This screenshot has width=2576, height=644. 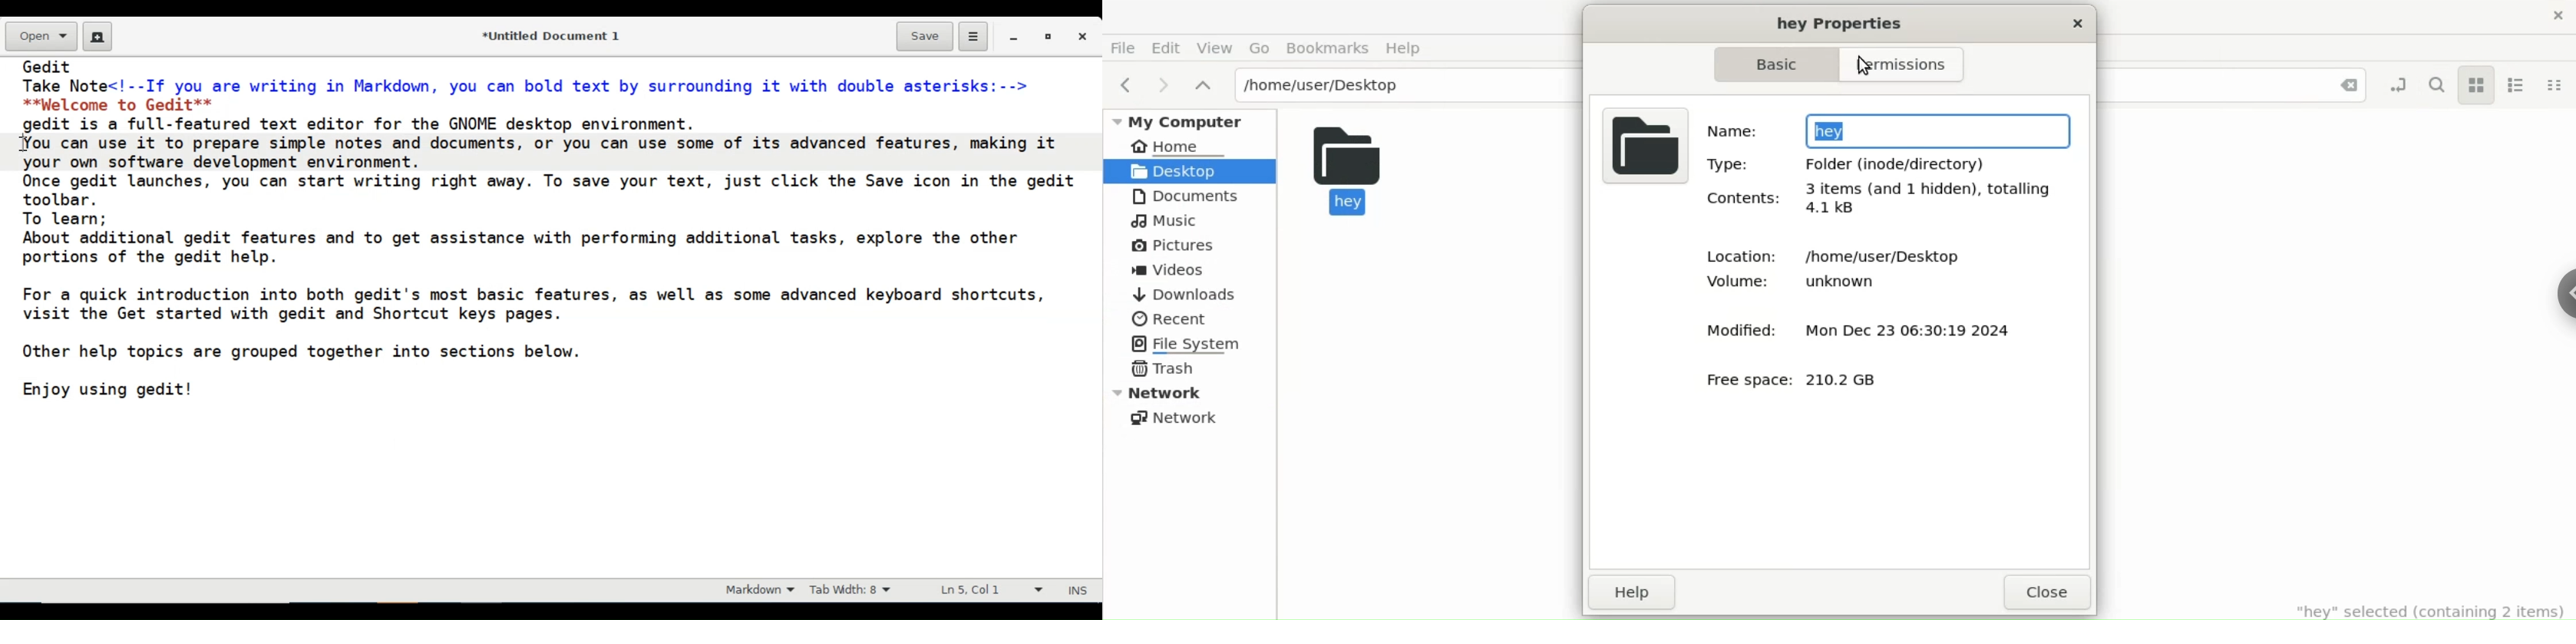 What do you see at coordinates (2545, 15) in the screenshot?
I see `Close` at bounding box center [2545, 15].